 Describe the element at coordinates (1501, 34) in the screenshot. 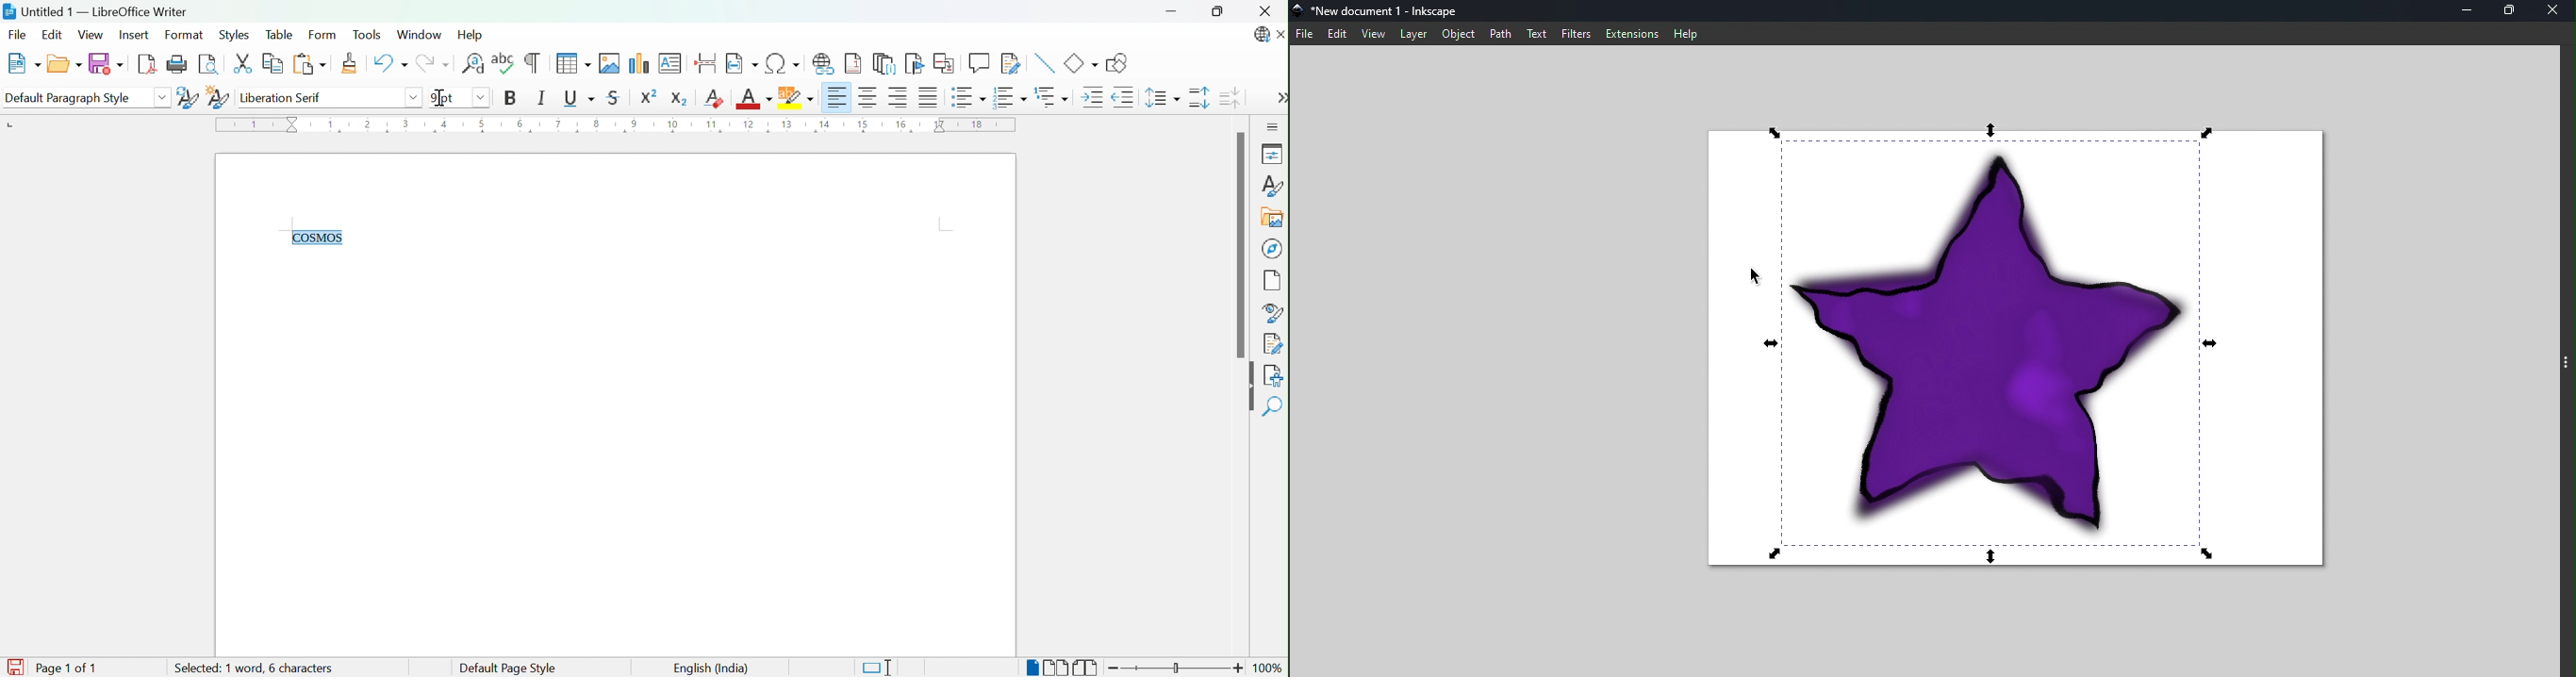

I see `Path` at that location.